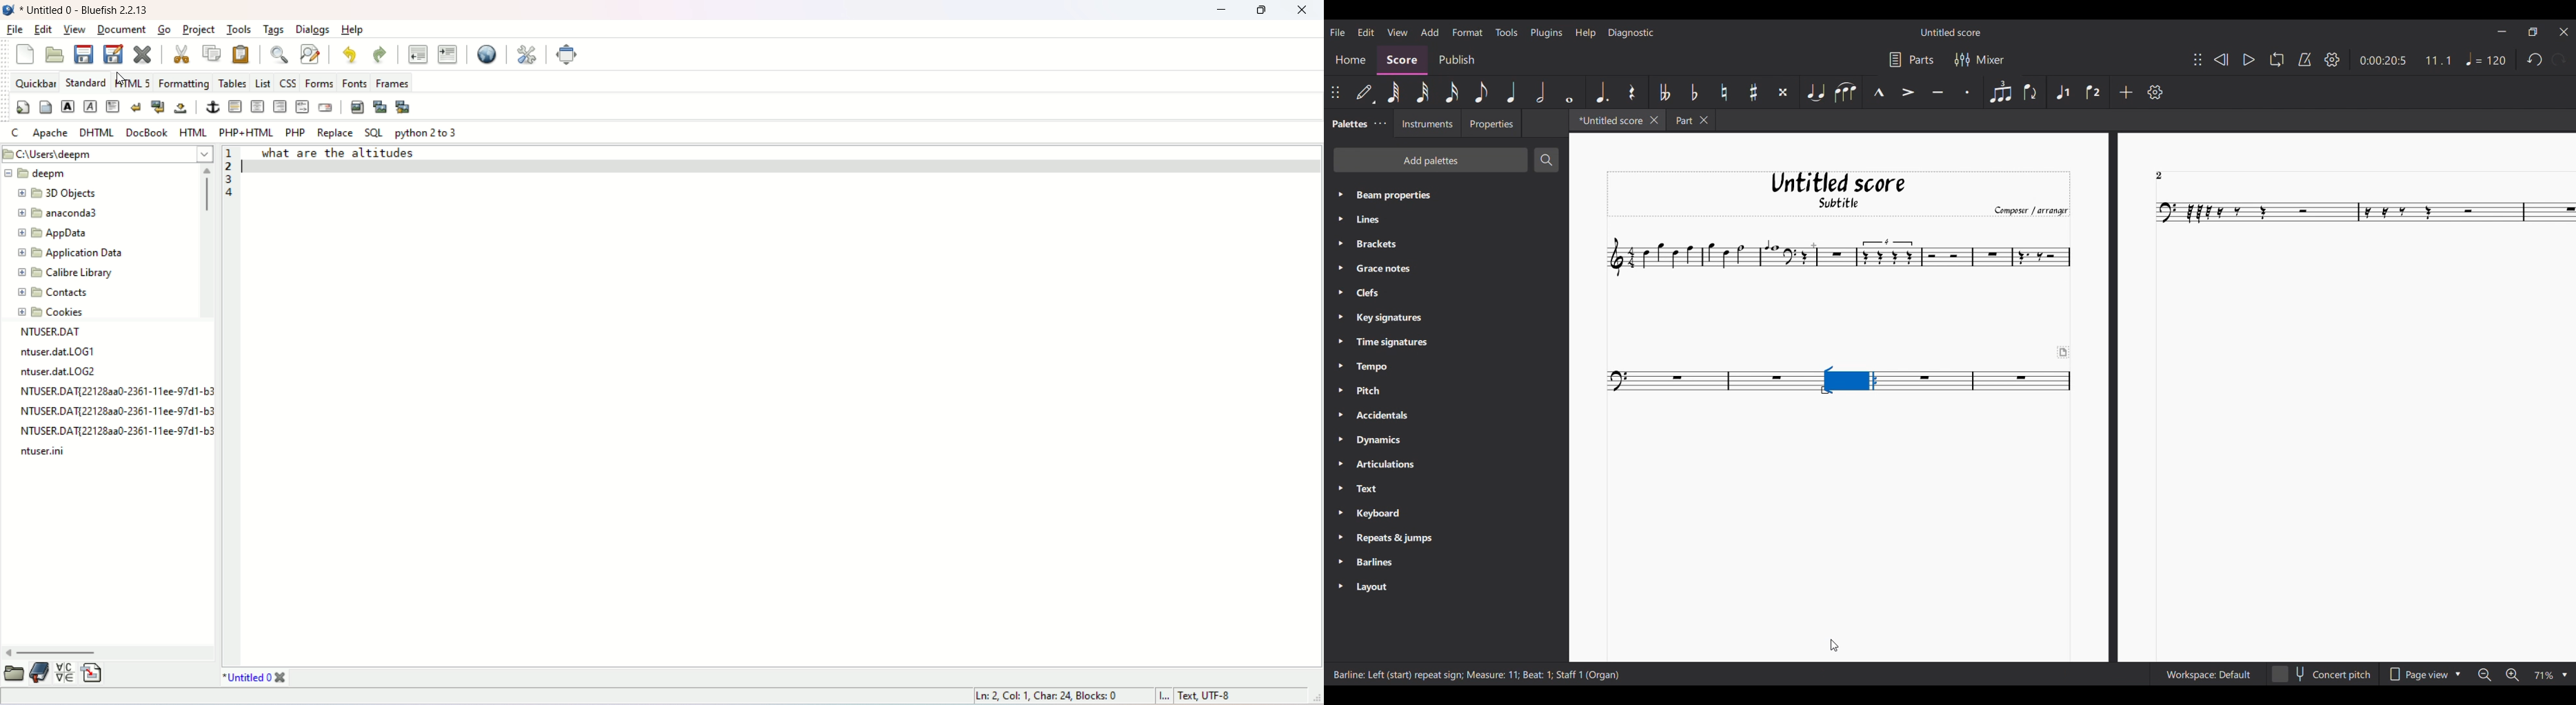 This screenshot has width=2576, height=728. What do you see at coordinates (2333, 59) in the screenshot?
I see `Settings` at bounding box center [2333, 59].